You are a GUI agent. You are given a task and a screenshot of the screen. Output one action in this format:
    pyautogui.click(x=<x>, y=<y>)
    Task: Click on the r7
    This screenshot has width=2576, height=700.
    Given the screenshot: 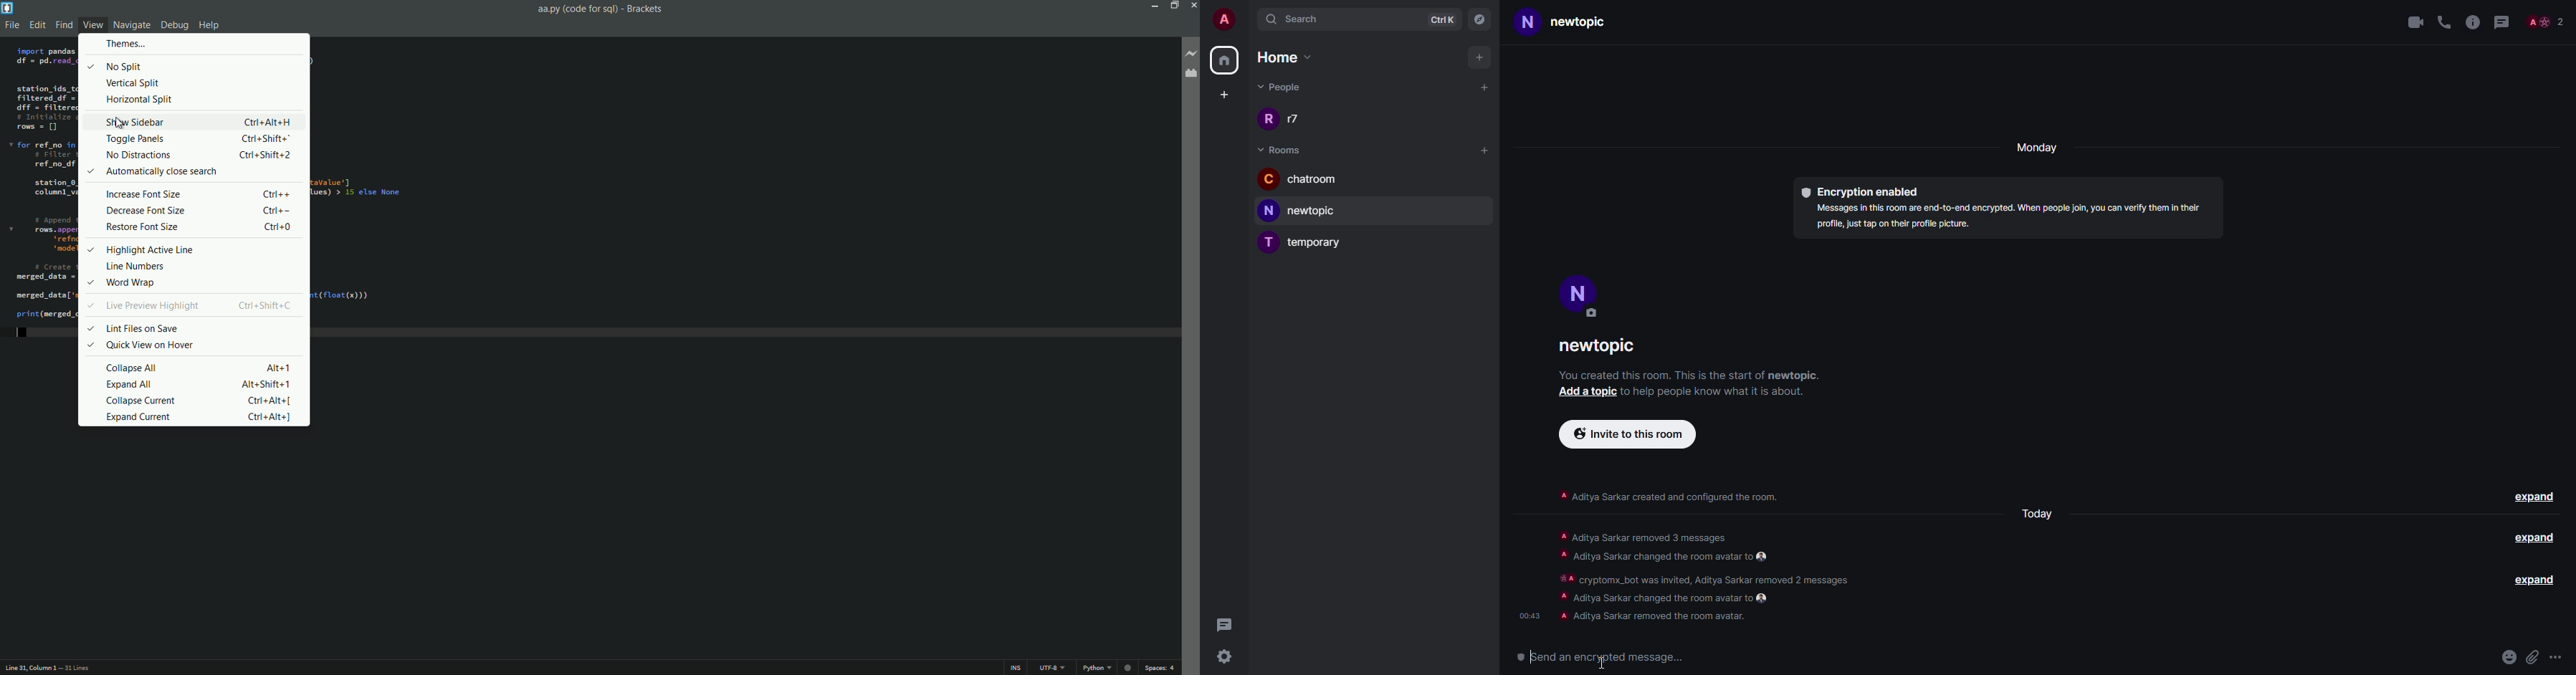 What is the action you would take?
    pyautogui.click(x=1287, y=120)
    